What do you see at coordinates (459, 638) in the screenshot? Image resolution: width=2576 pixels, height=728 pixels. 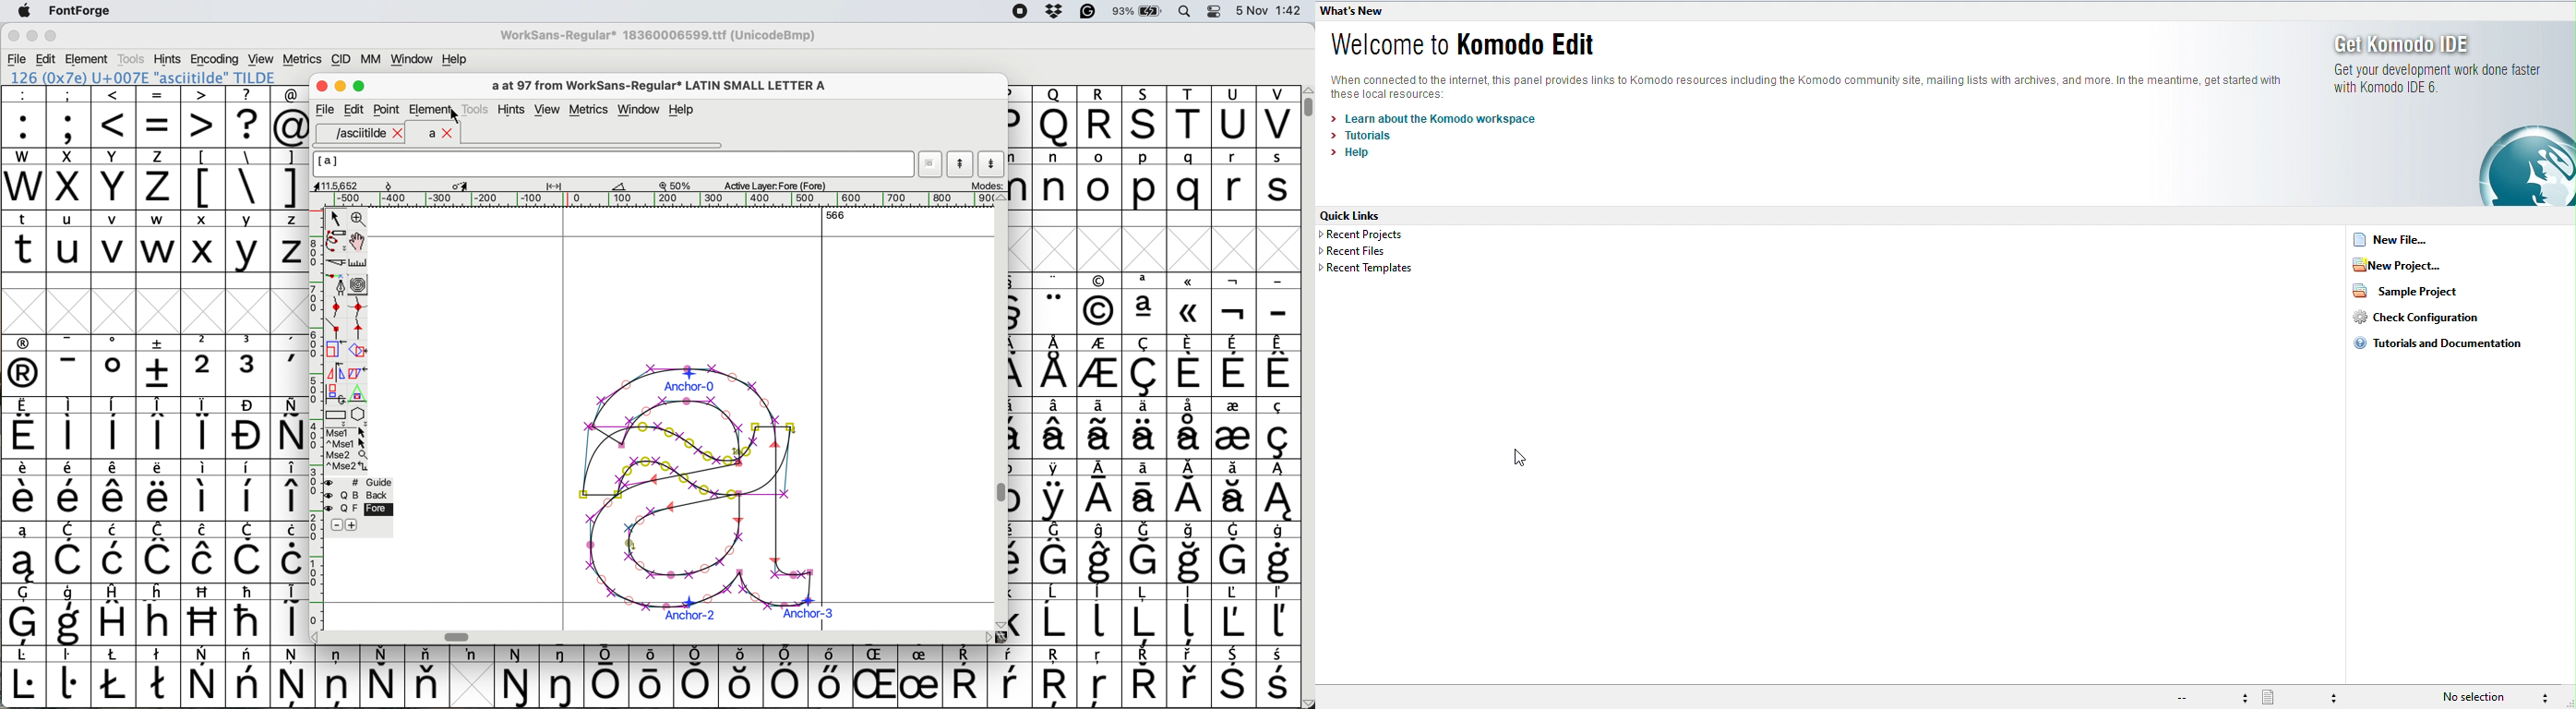 I see `Horizontal scroll bar` at bounding box center [459, 638].